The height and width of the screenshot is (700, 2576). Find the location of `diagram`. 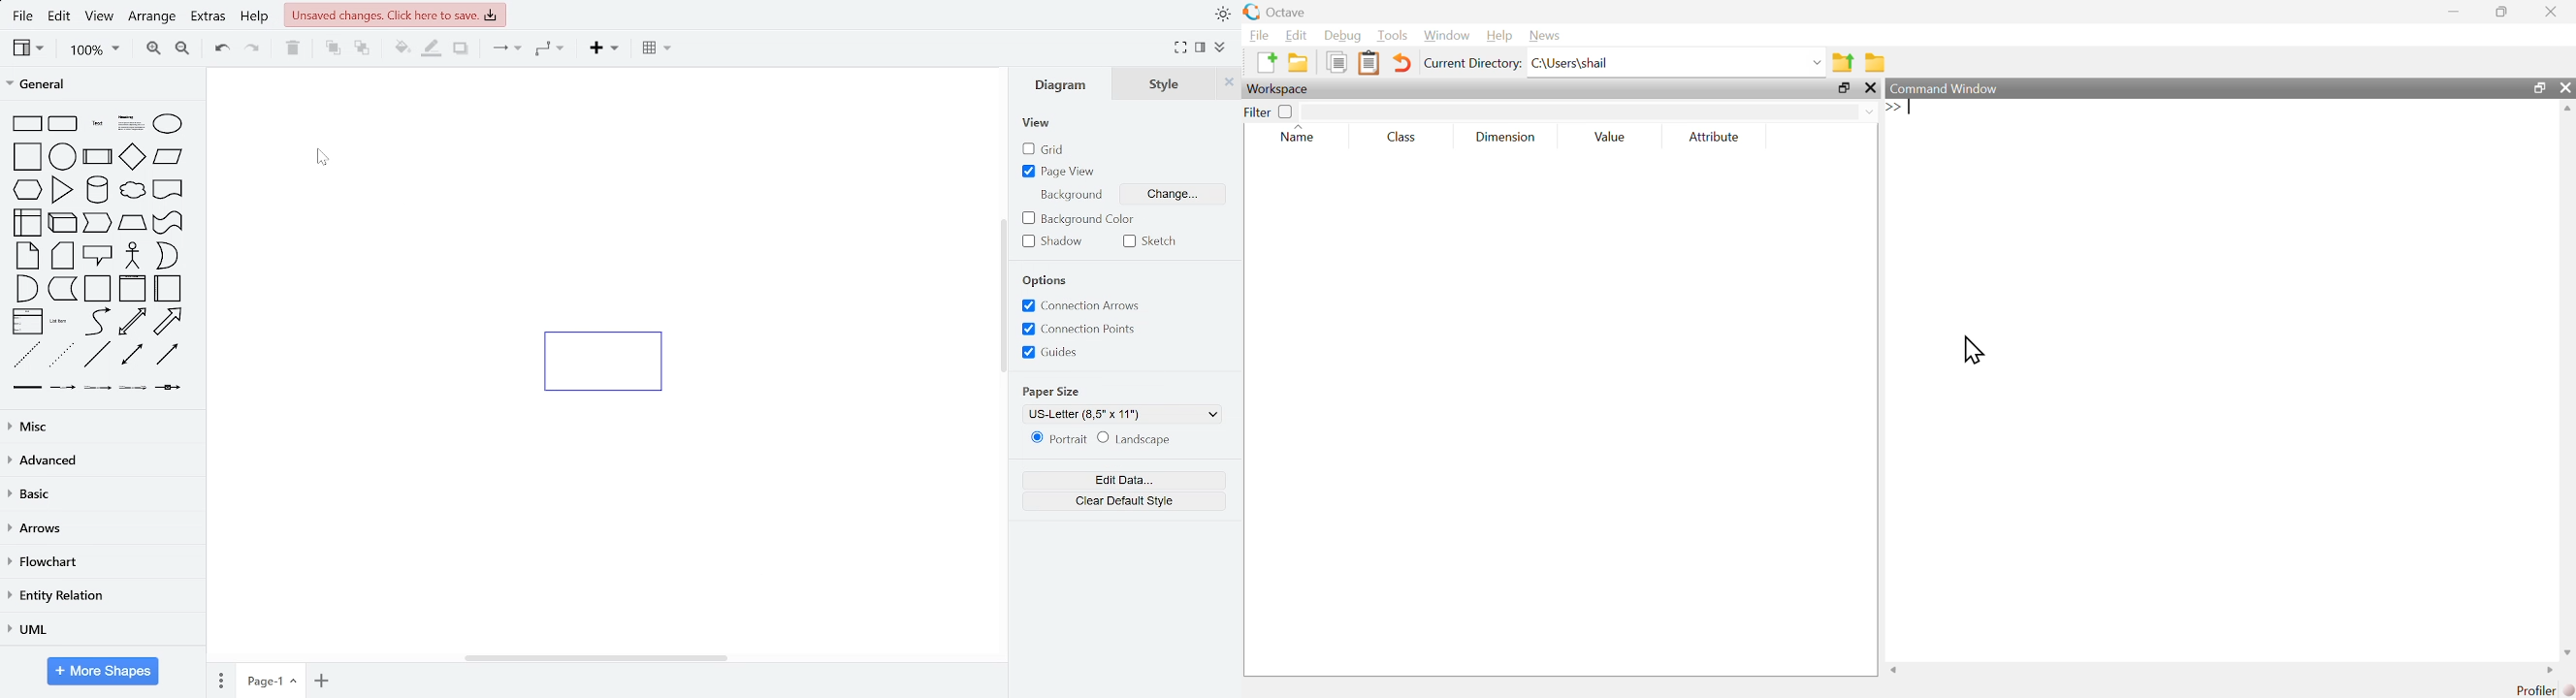

diagram is located at coordinates (1061, 85).